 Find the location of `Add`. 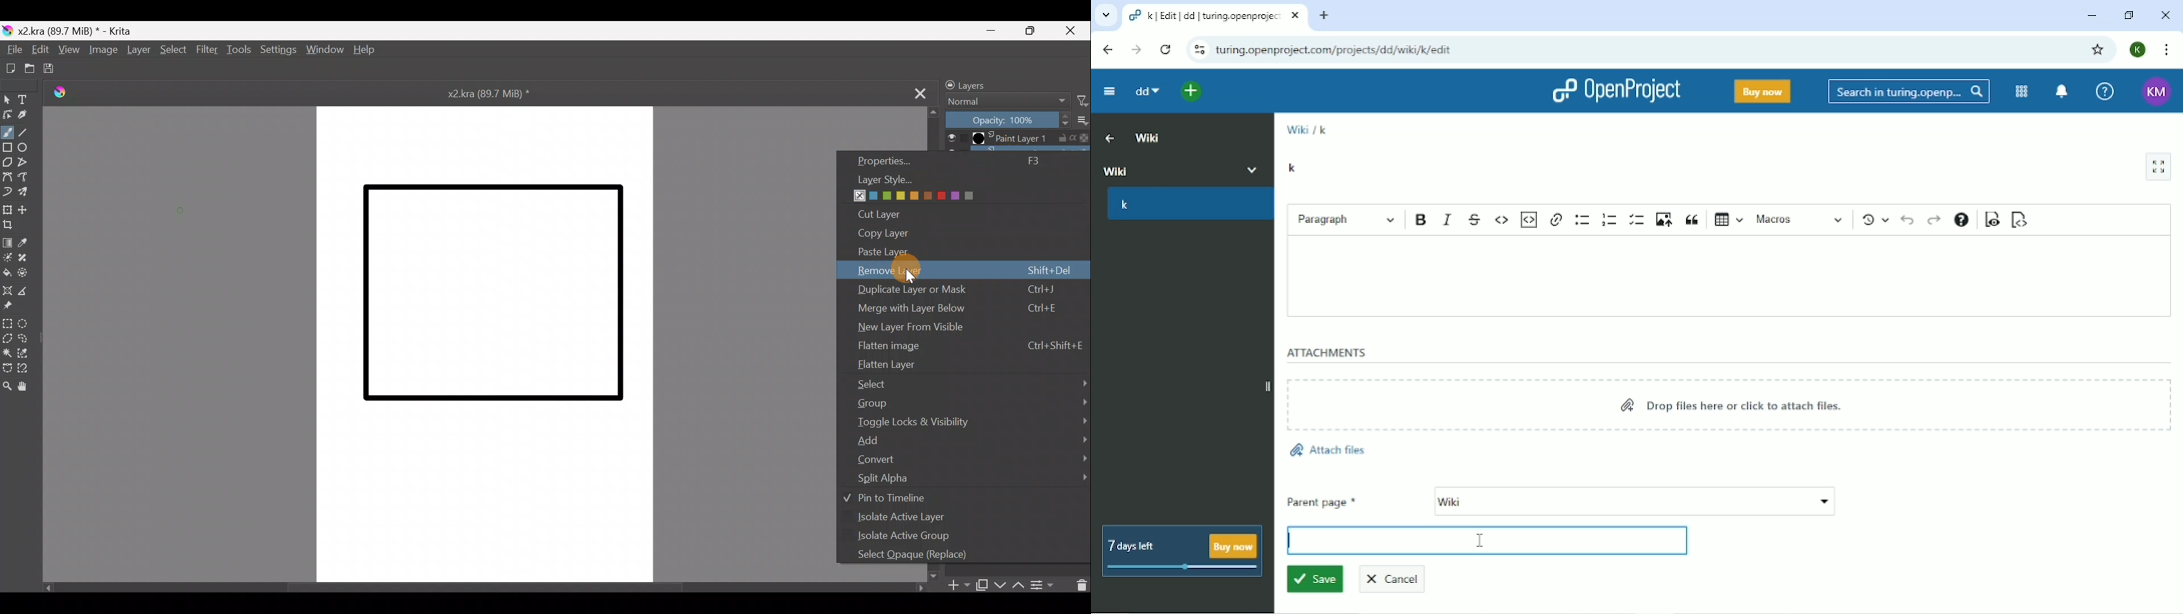

Add is located at coordinates (973, 439).